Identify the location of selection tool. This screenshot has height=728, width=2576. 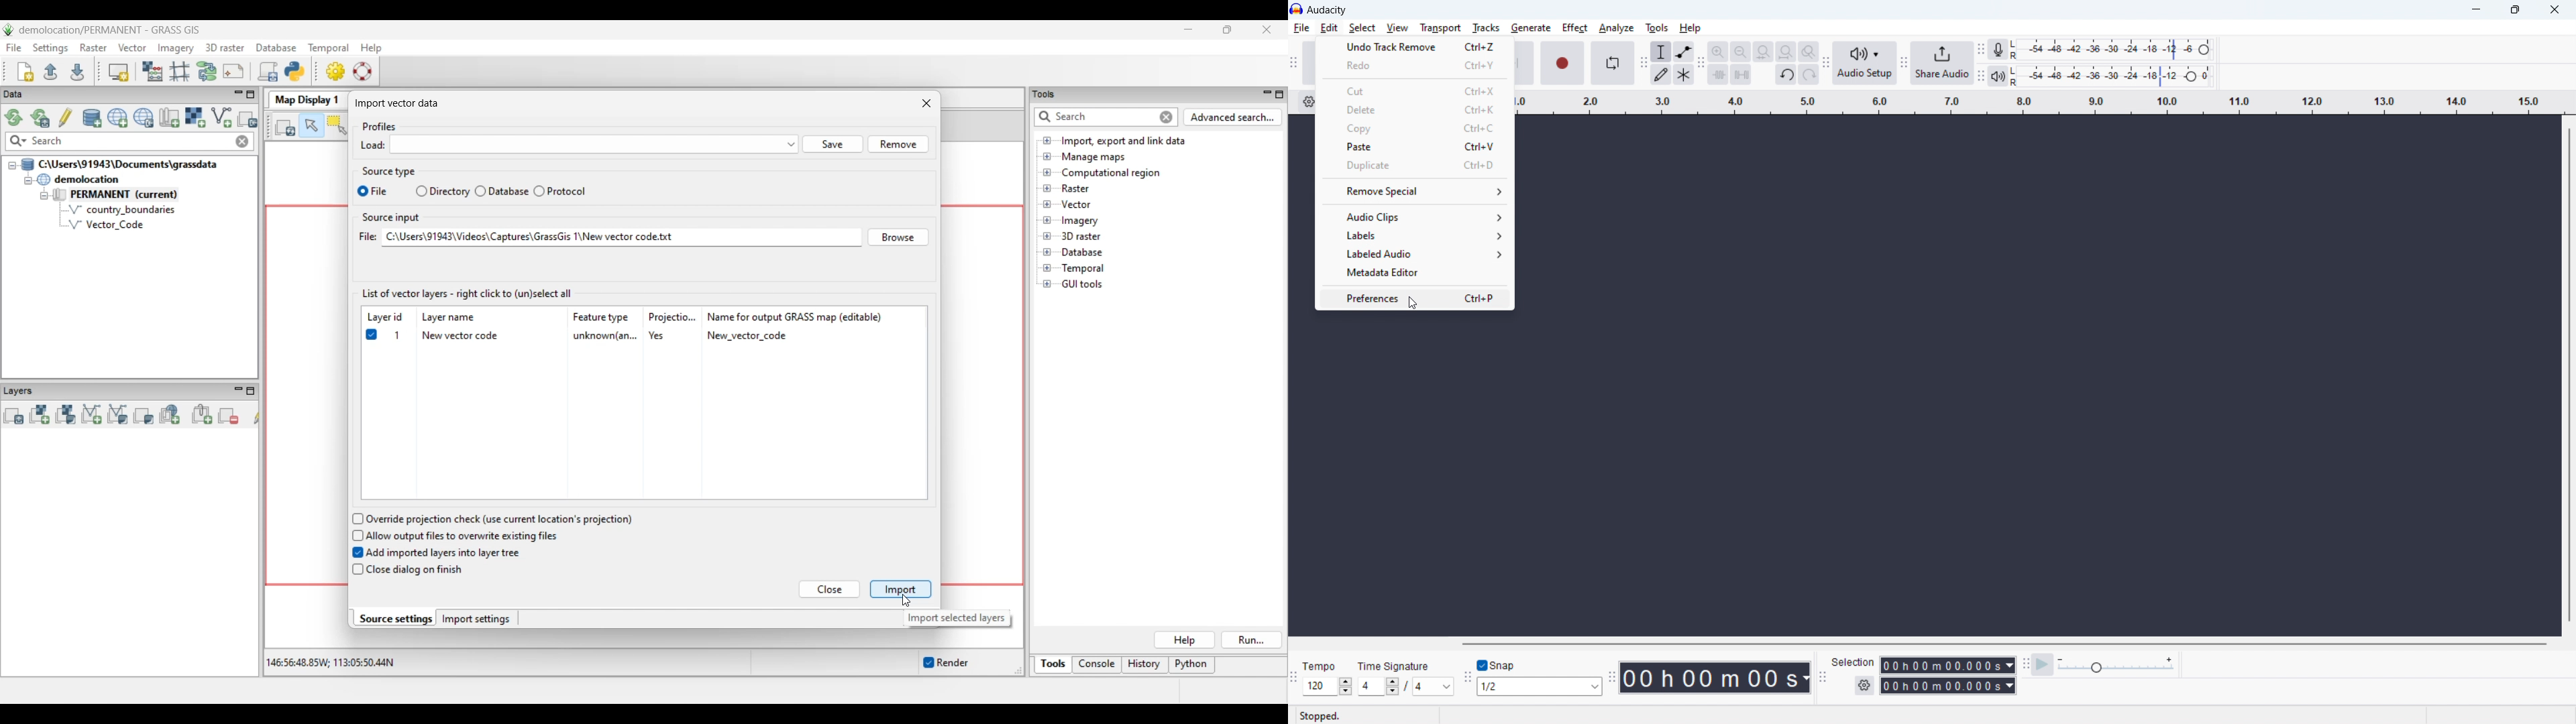
(1662, 51).